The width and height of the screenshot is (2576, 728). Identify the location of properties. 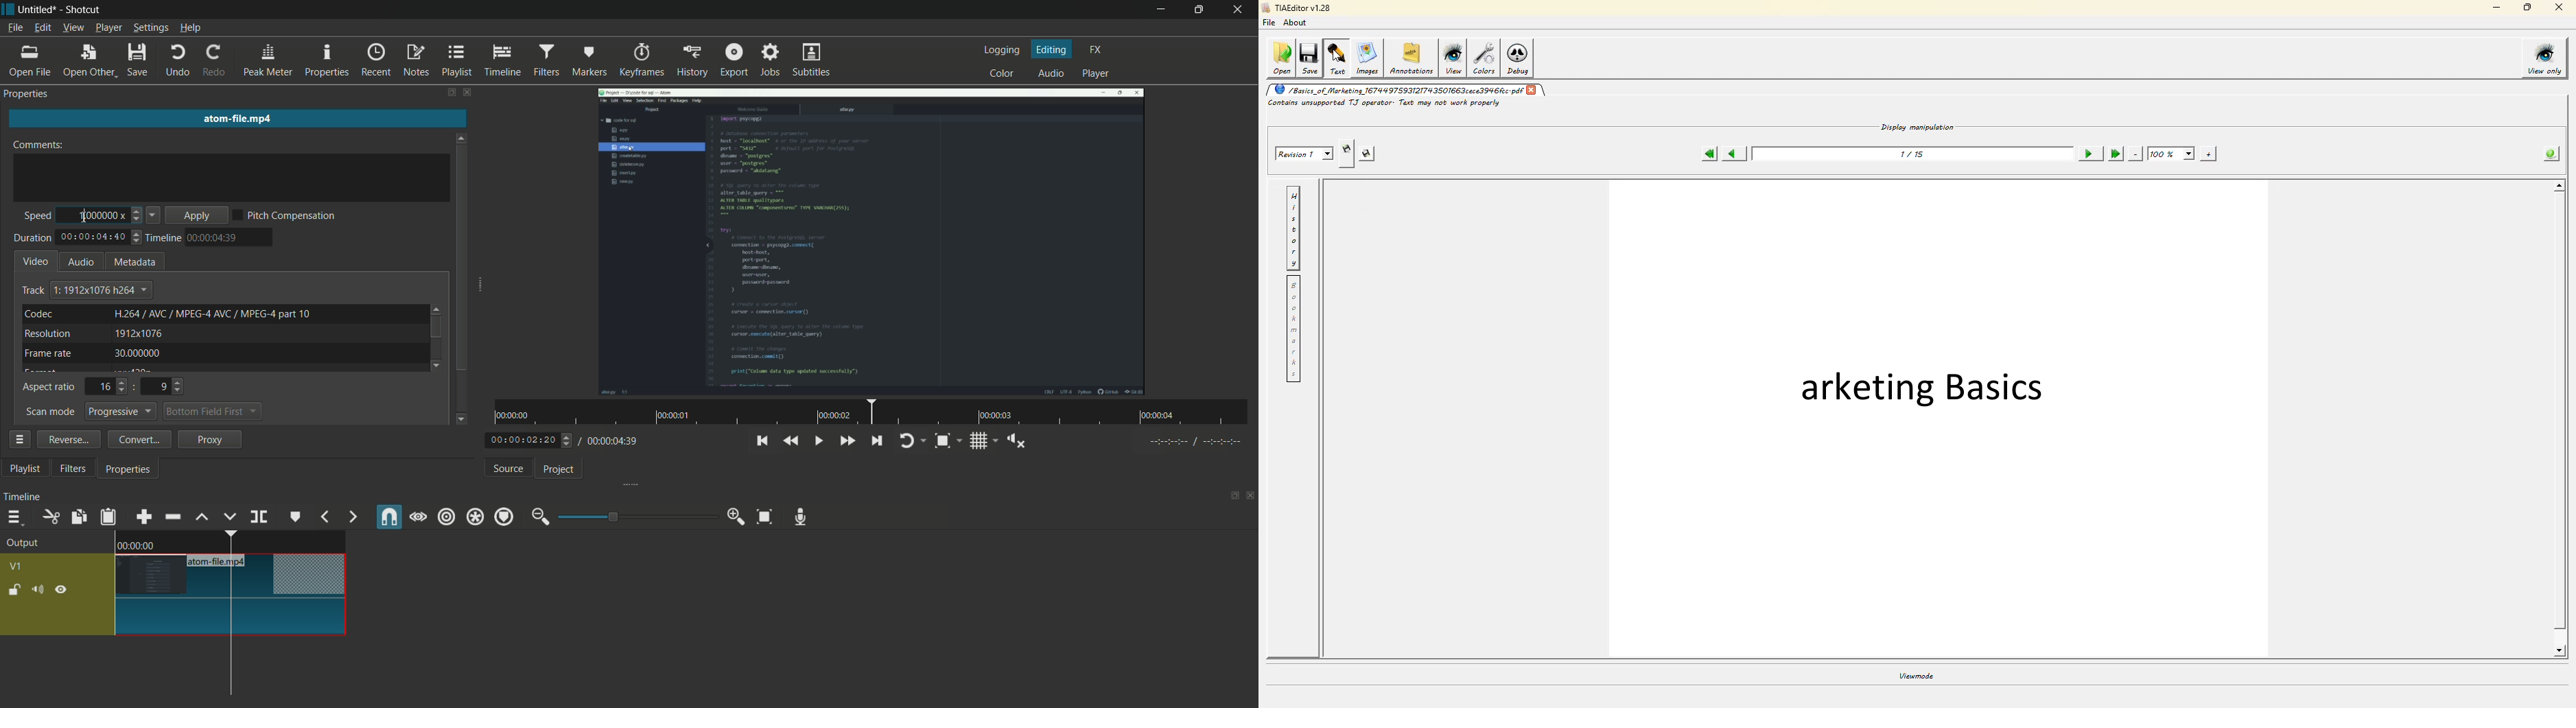
(130, 469).